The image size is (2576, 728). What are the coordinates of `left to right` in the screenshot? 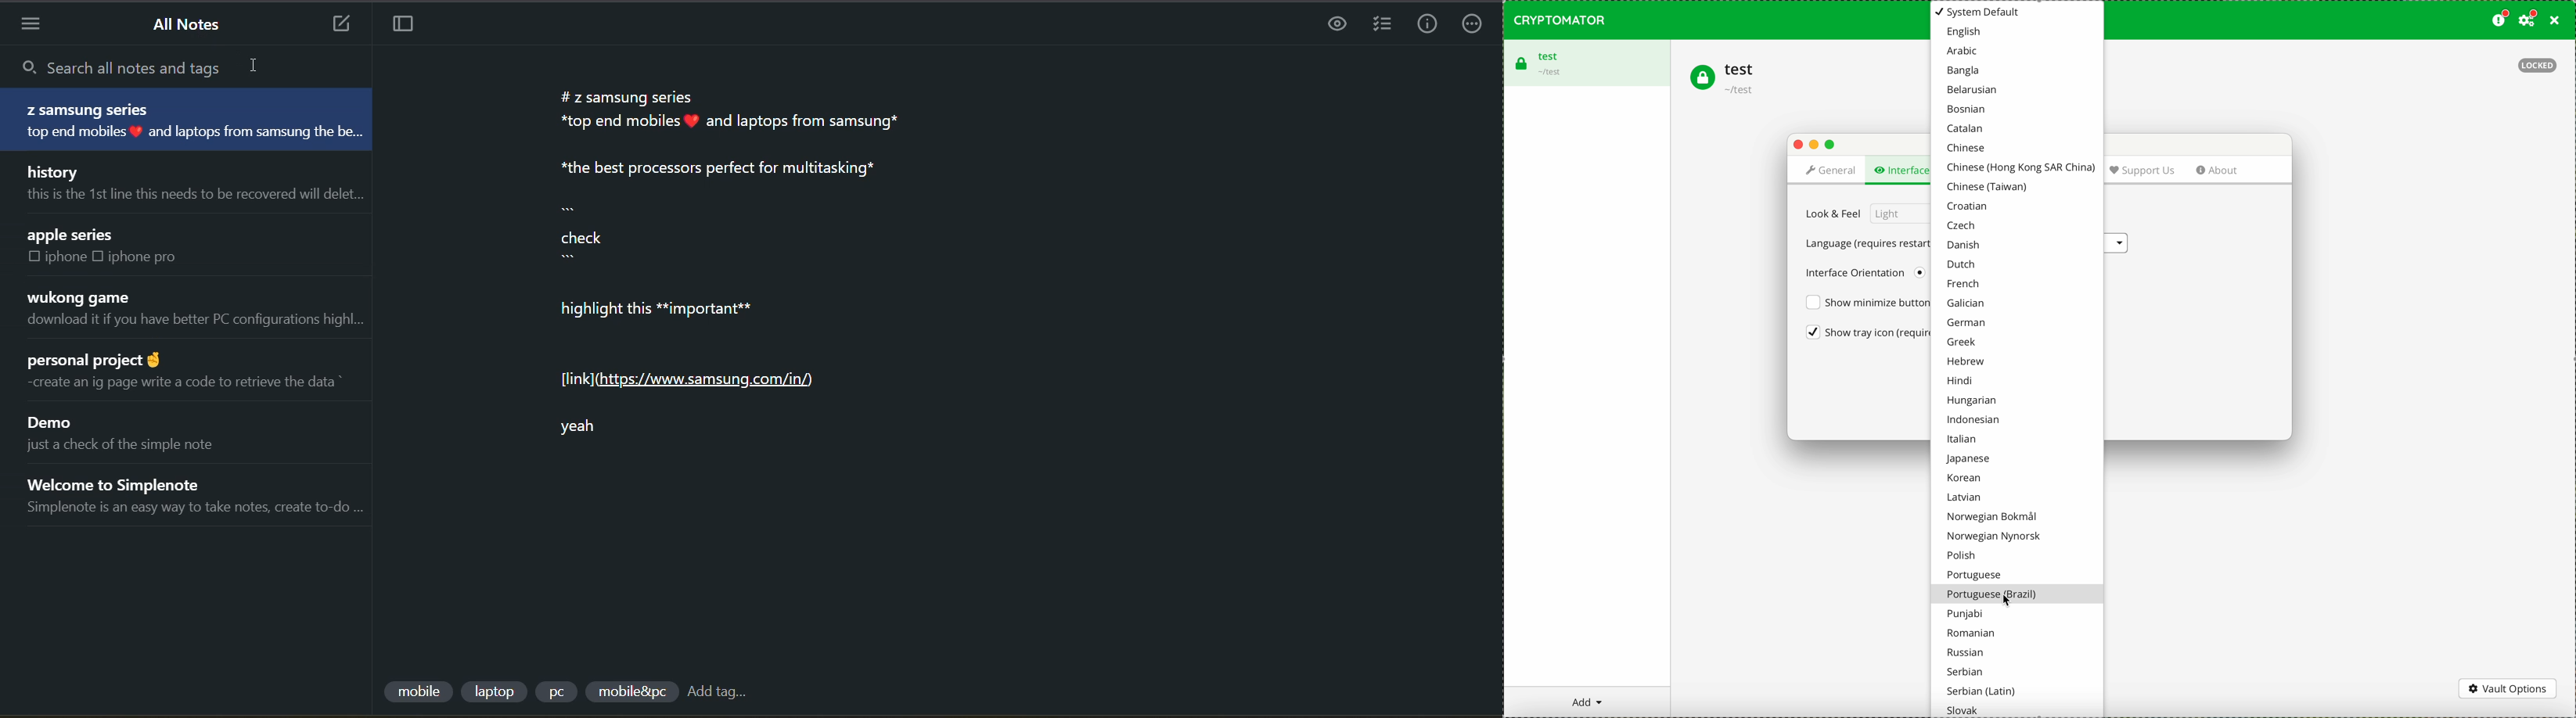 It's located at (1919, 272).